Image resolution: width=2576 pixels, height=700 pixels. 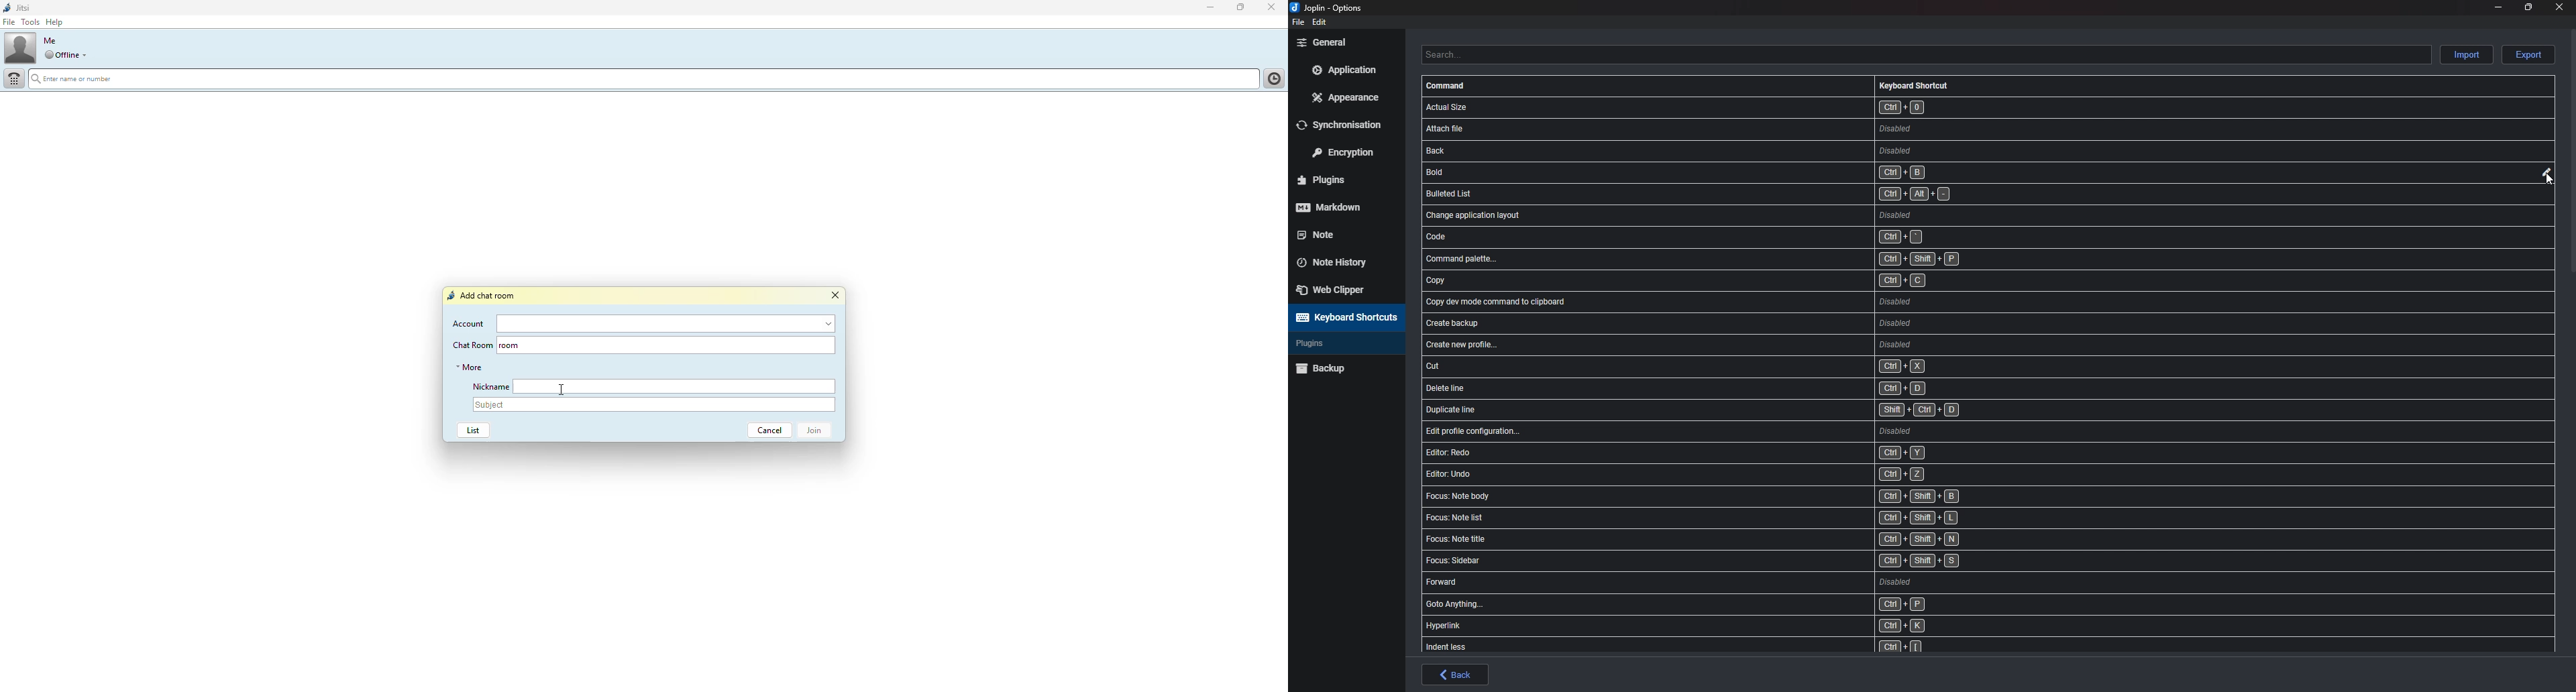 What do you see at coordinates (1735, 215) in the screenshot?
I see `shortcut` at bounding box center [1735, 215].